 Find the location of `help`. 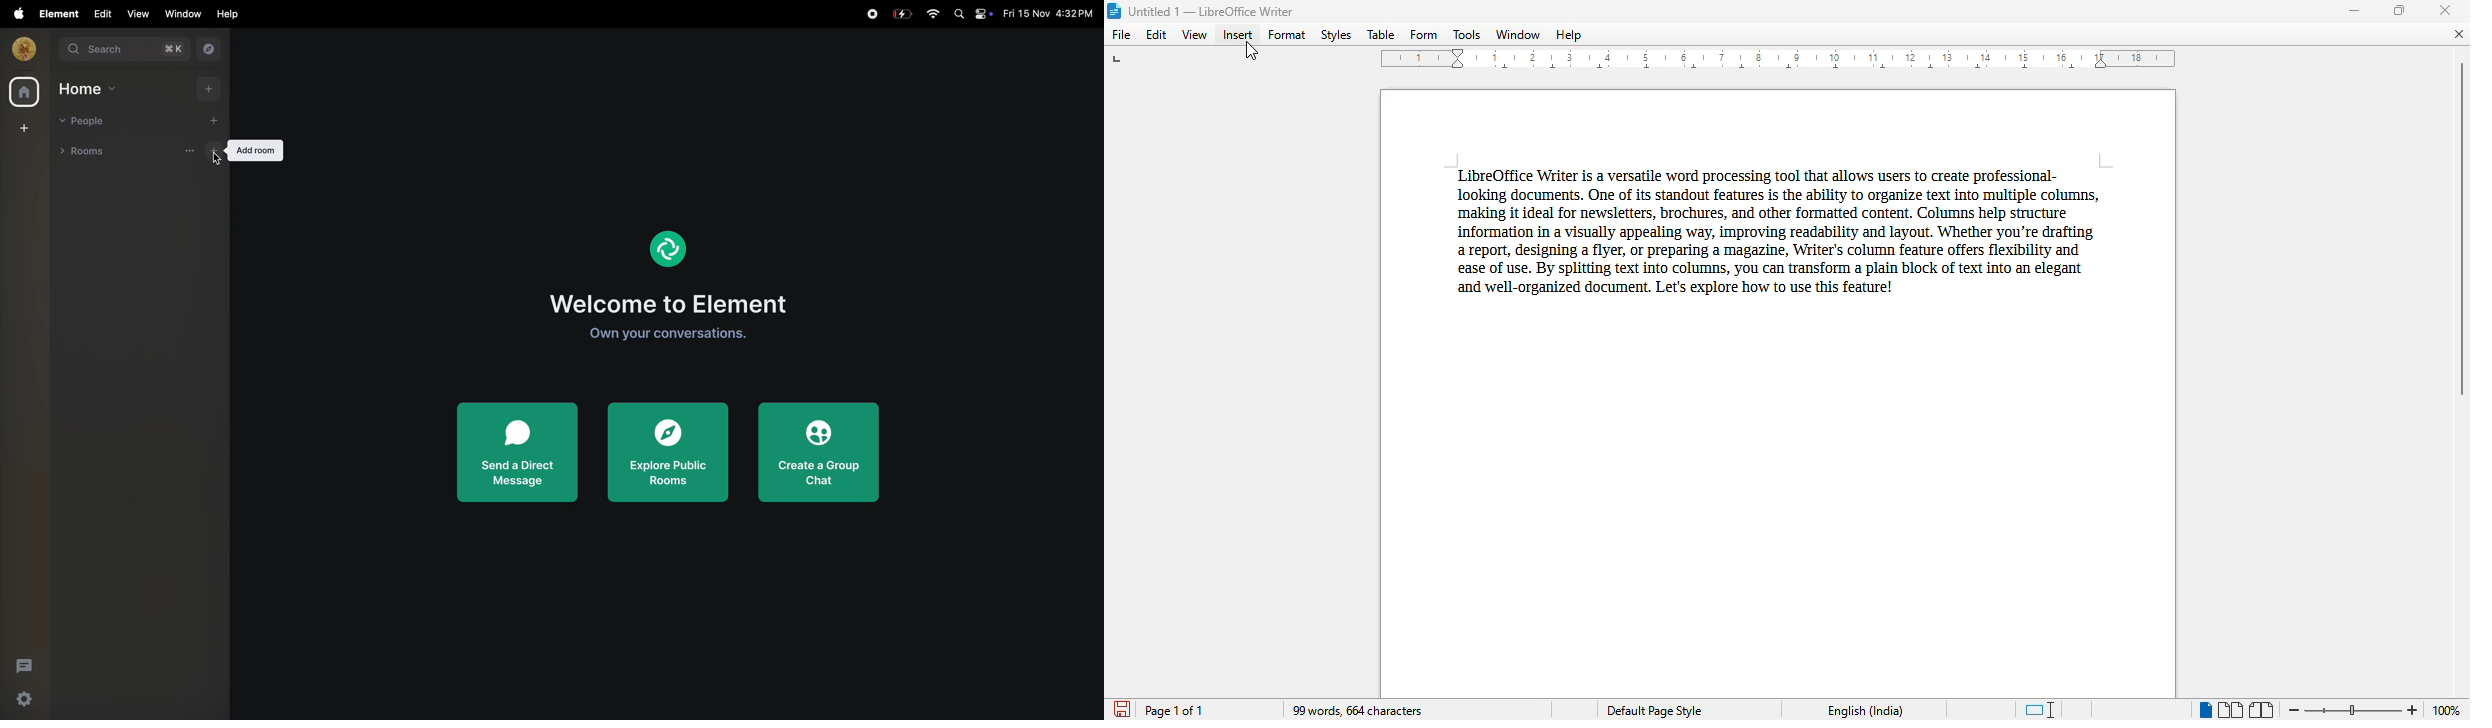

help is located at coordinates (224, 14).